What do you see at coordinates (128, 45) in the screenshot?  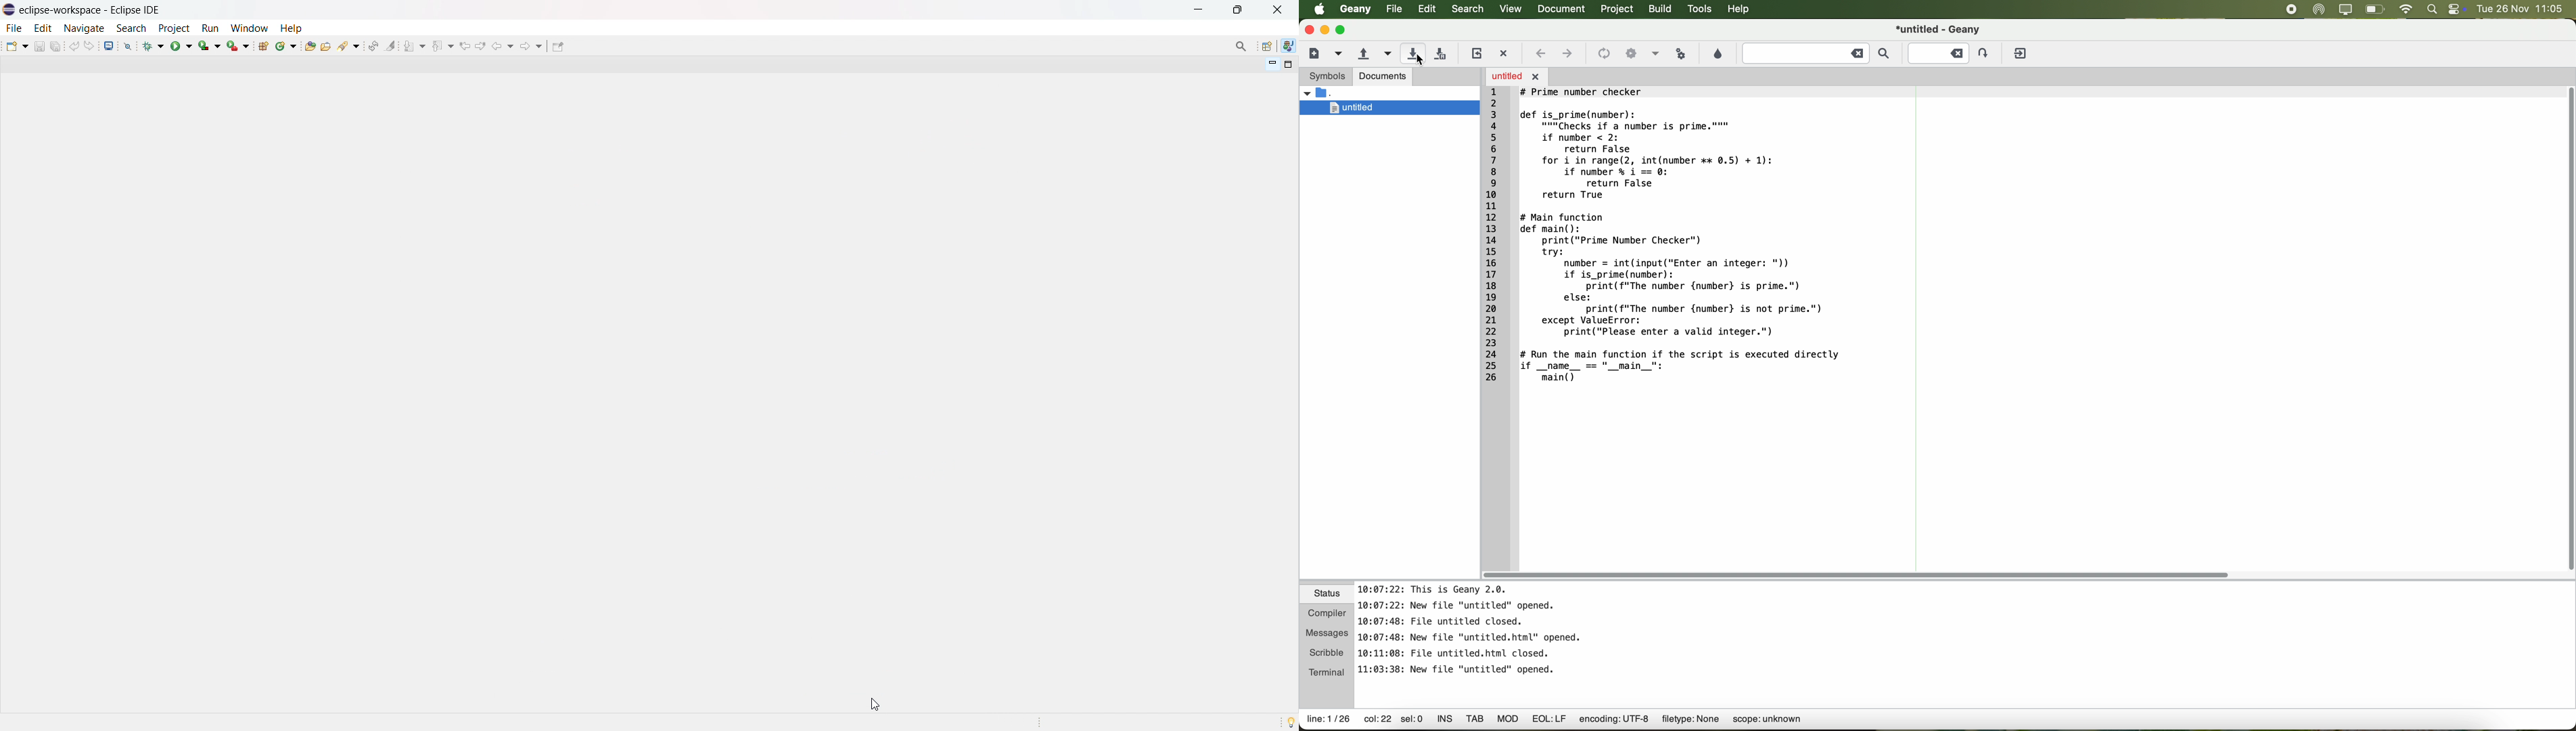 I see `skip all breakpoints` at bounding box center [128, 45].